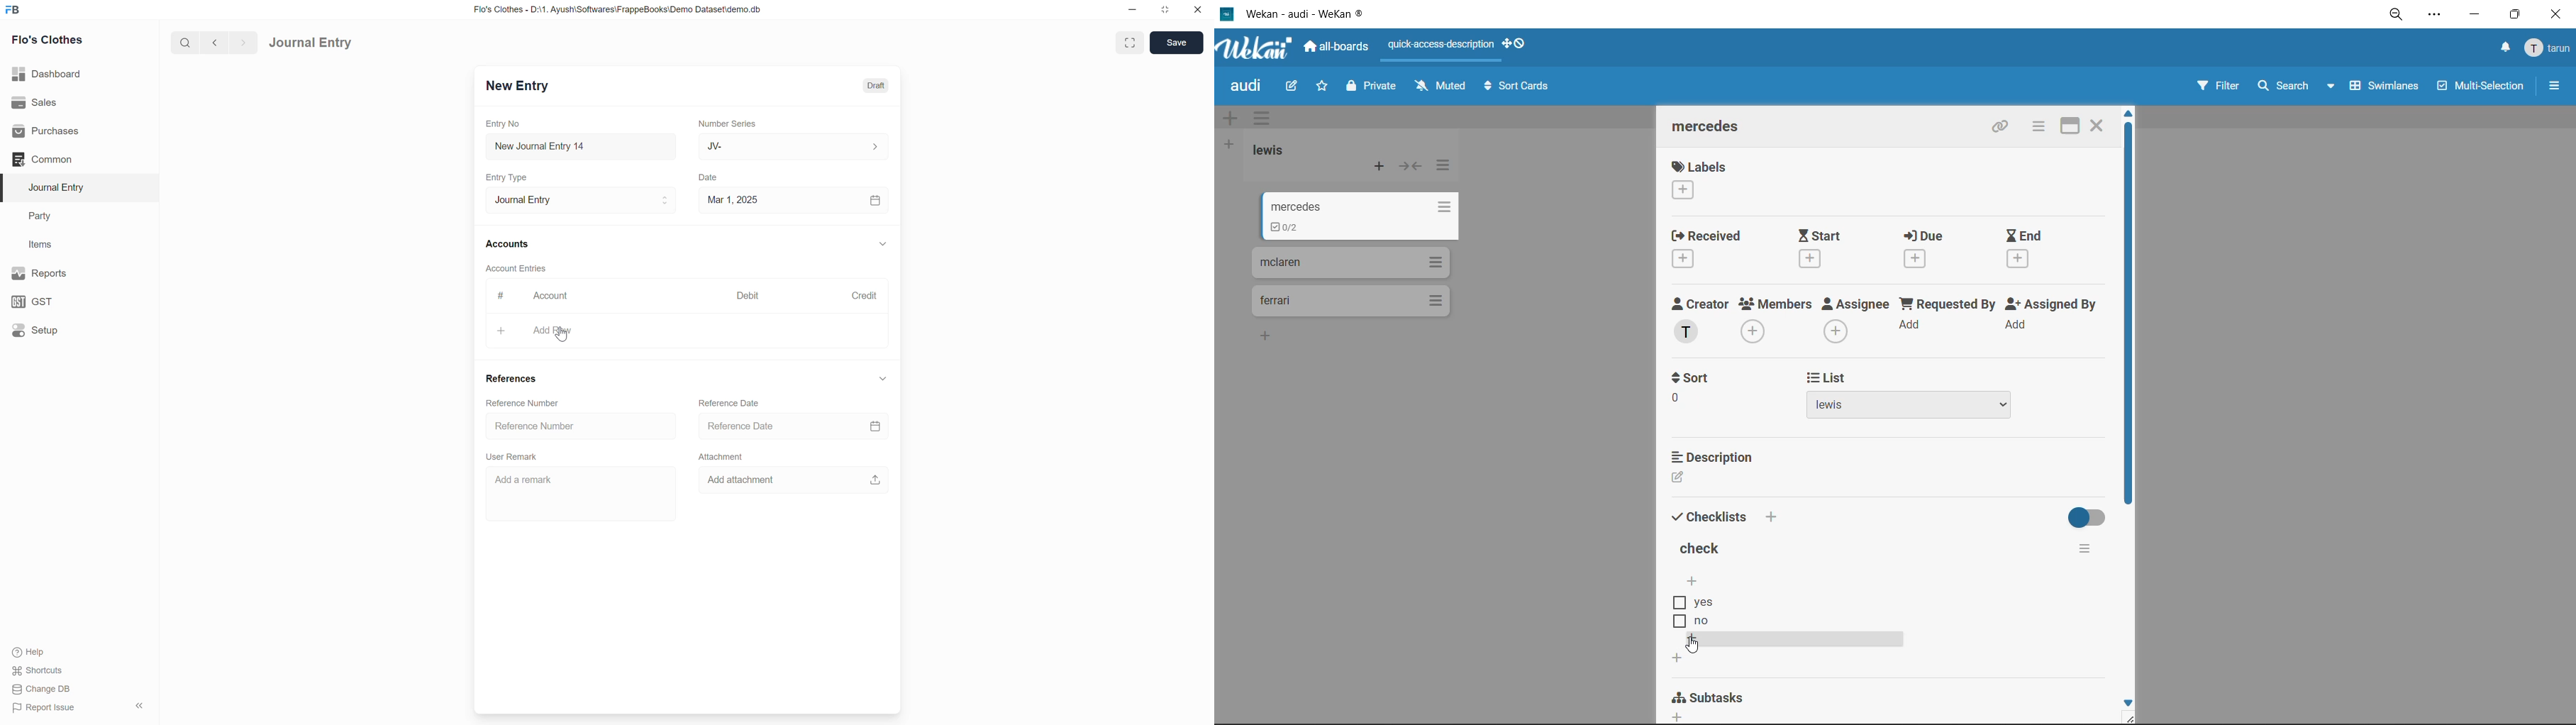 Image resolution: width=2576 pixels, height=728 pixels. Describe the element at coordinates (13, 9) in the screenshot. I see `FB` at that location.